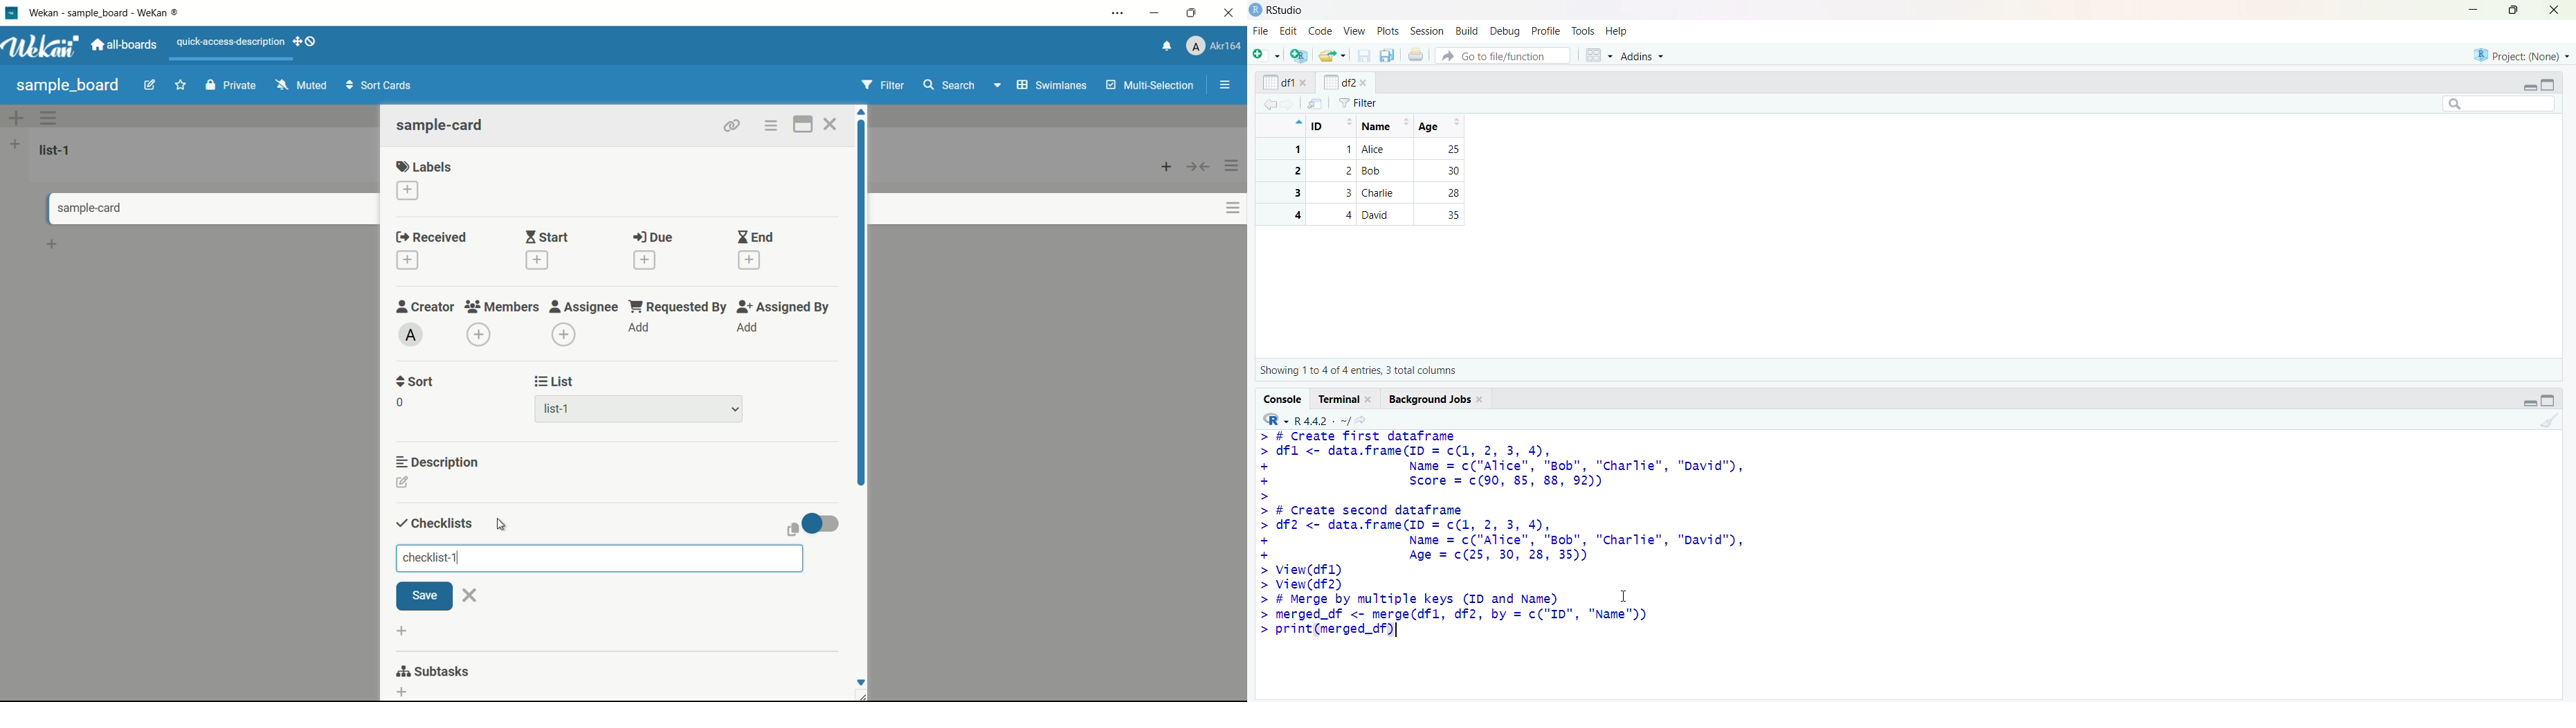 The width and height of the screenshot is (2576, 728). What do you see at coordinates (559, 411) in the screenshot?
I see `list-1` at bounding box center [559, 411].